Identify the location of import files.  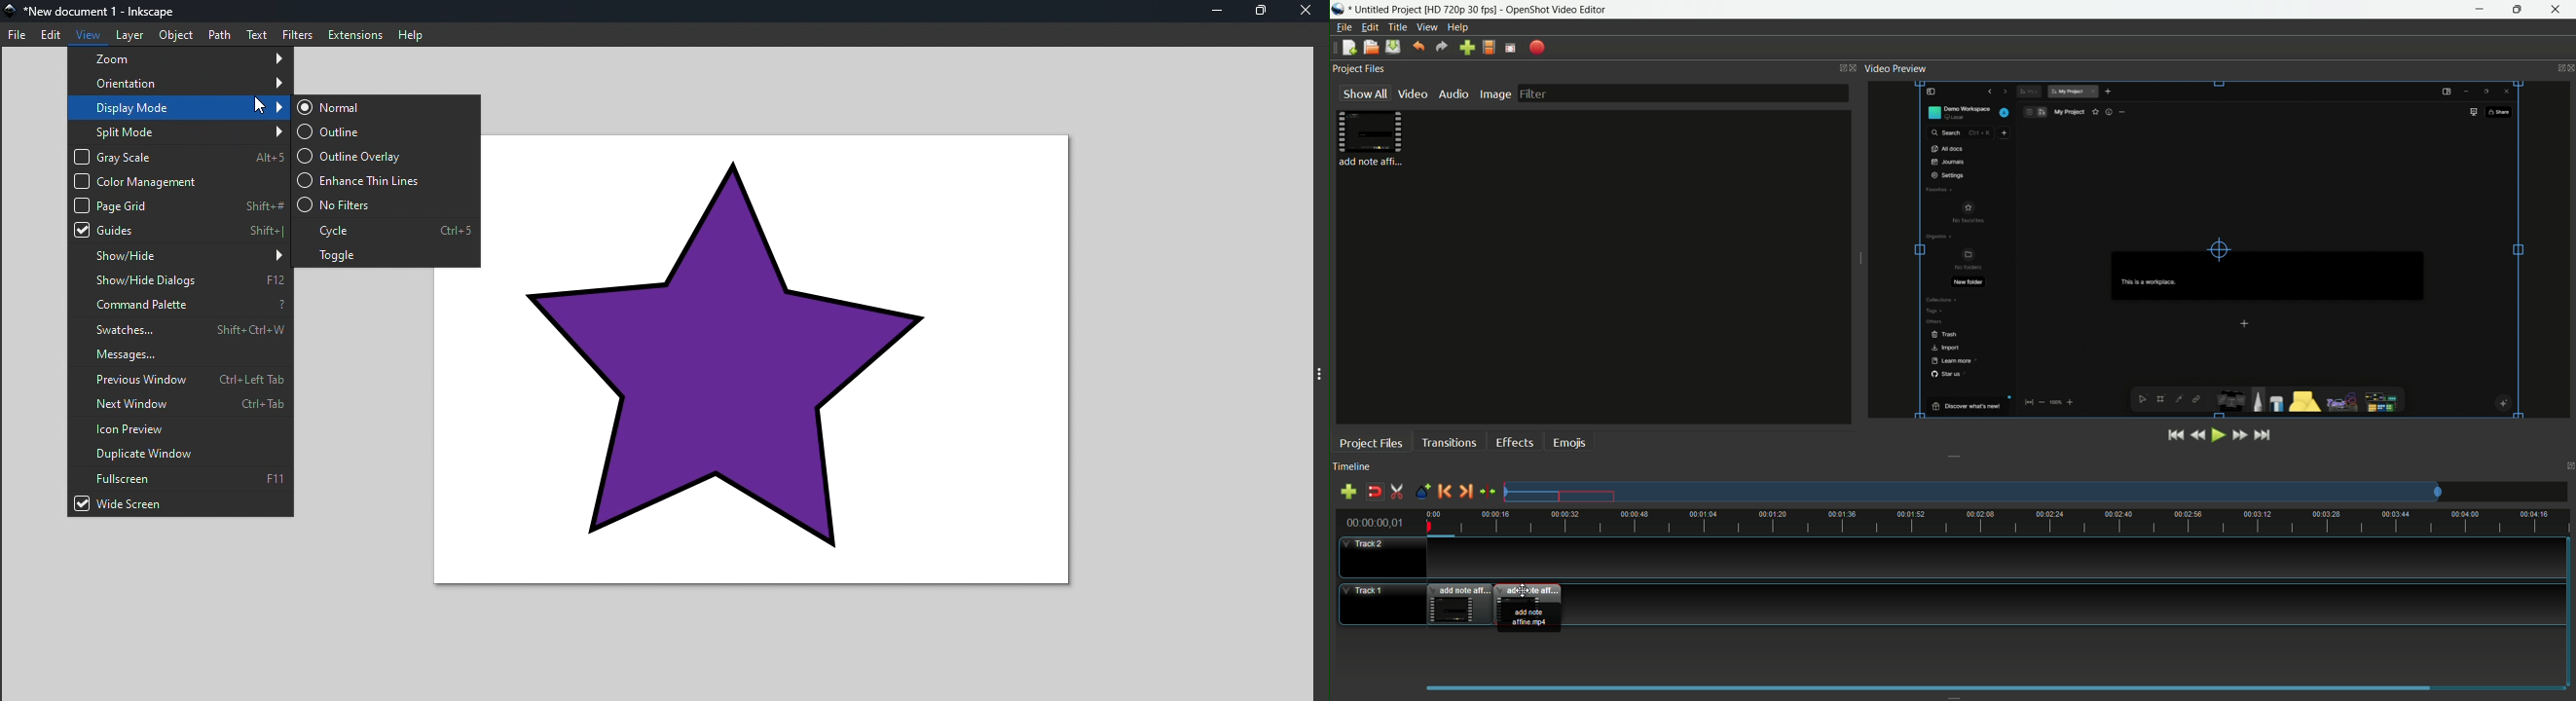
(1466, 48).